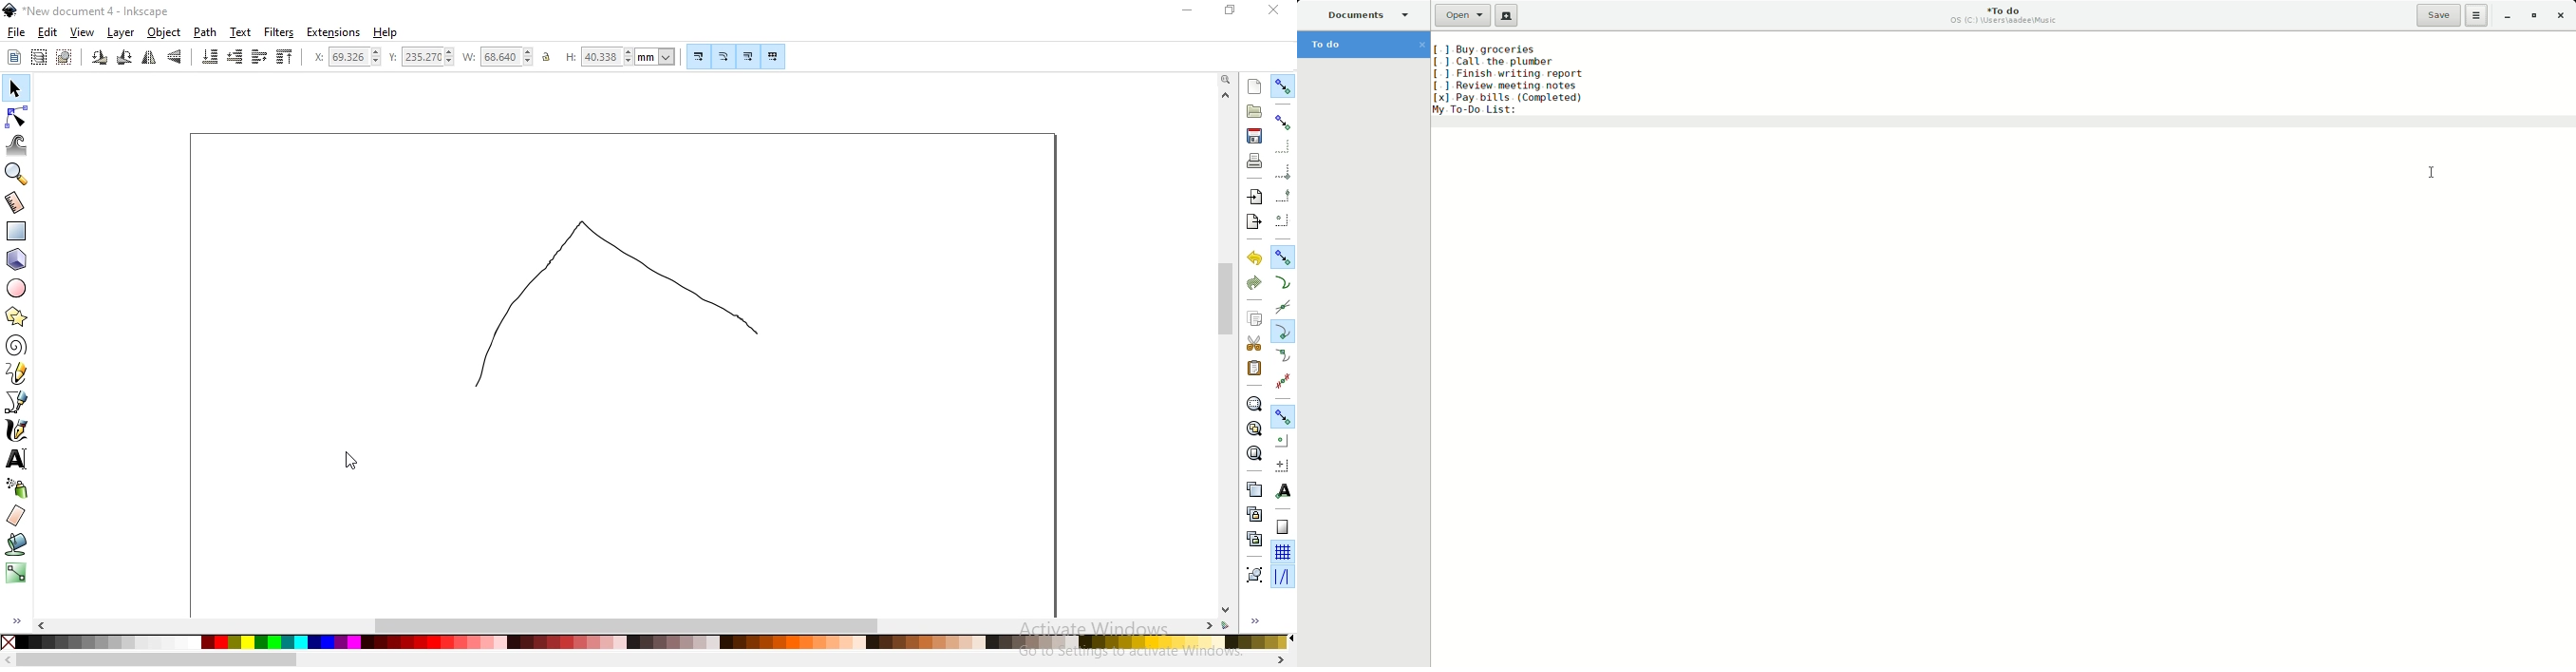 The width and height of the screenshot is (2576, 672). What do you see at coordinates (1252, 222) in the screenshot?
I see `export this document` at bounding box center [1252, 222].